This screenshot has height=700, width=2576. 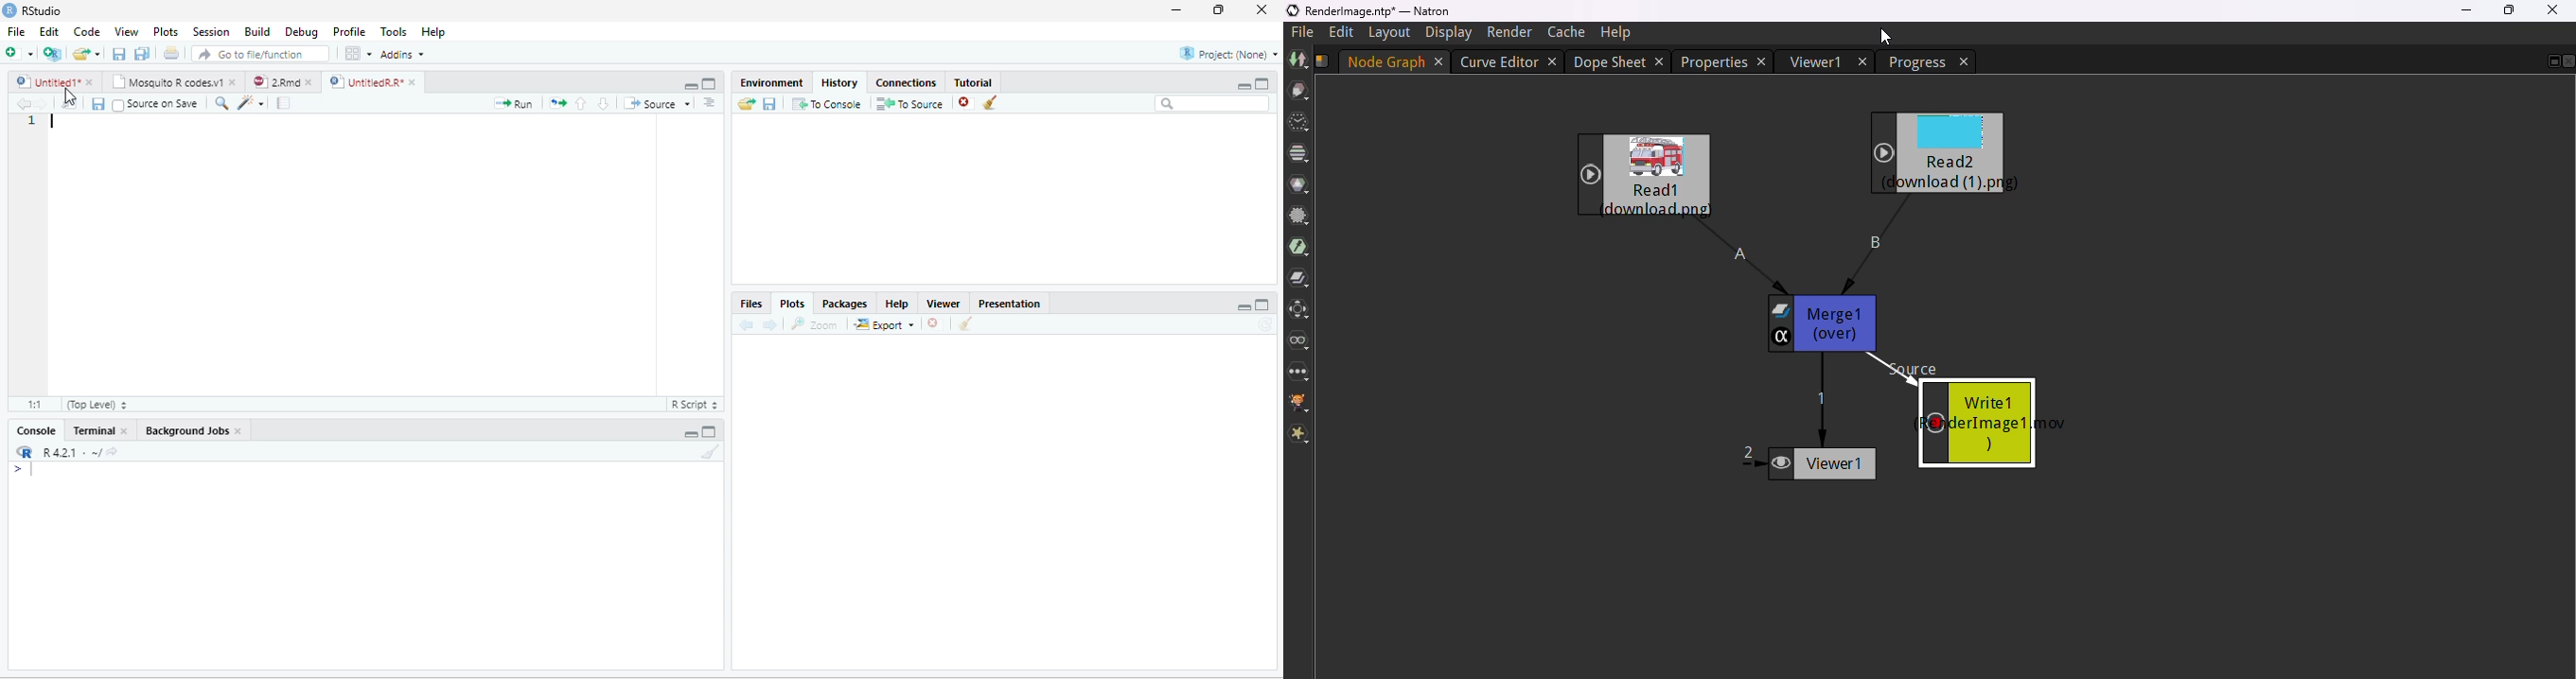 I want to click on History, so click(x=839, y=83).